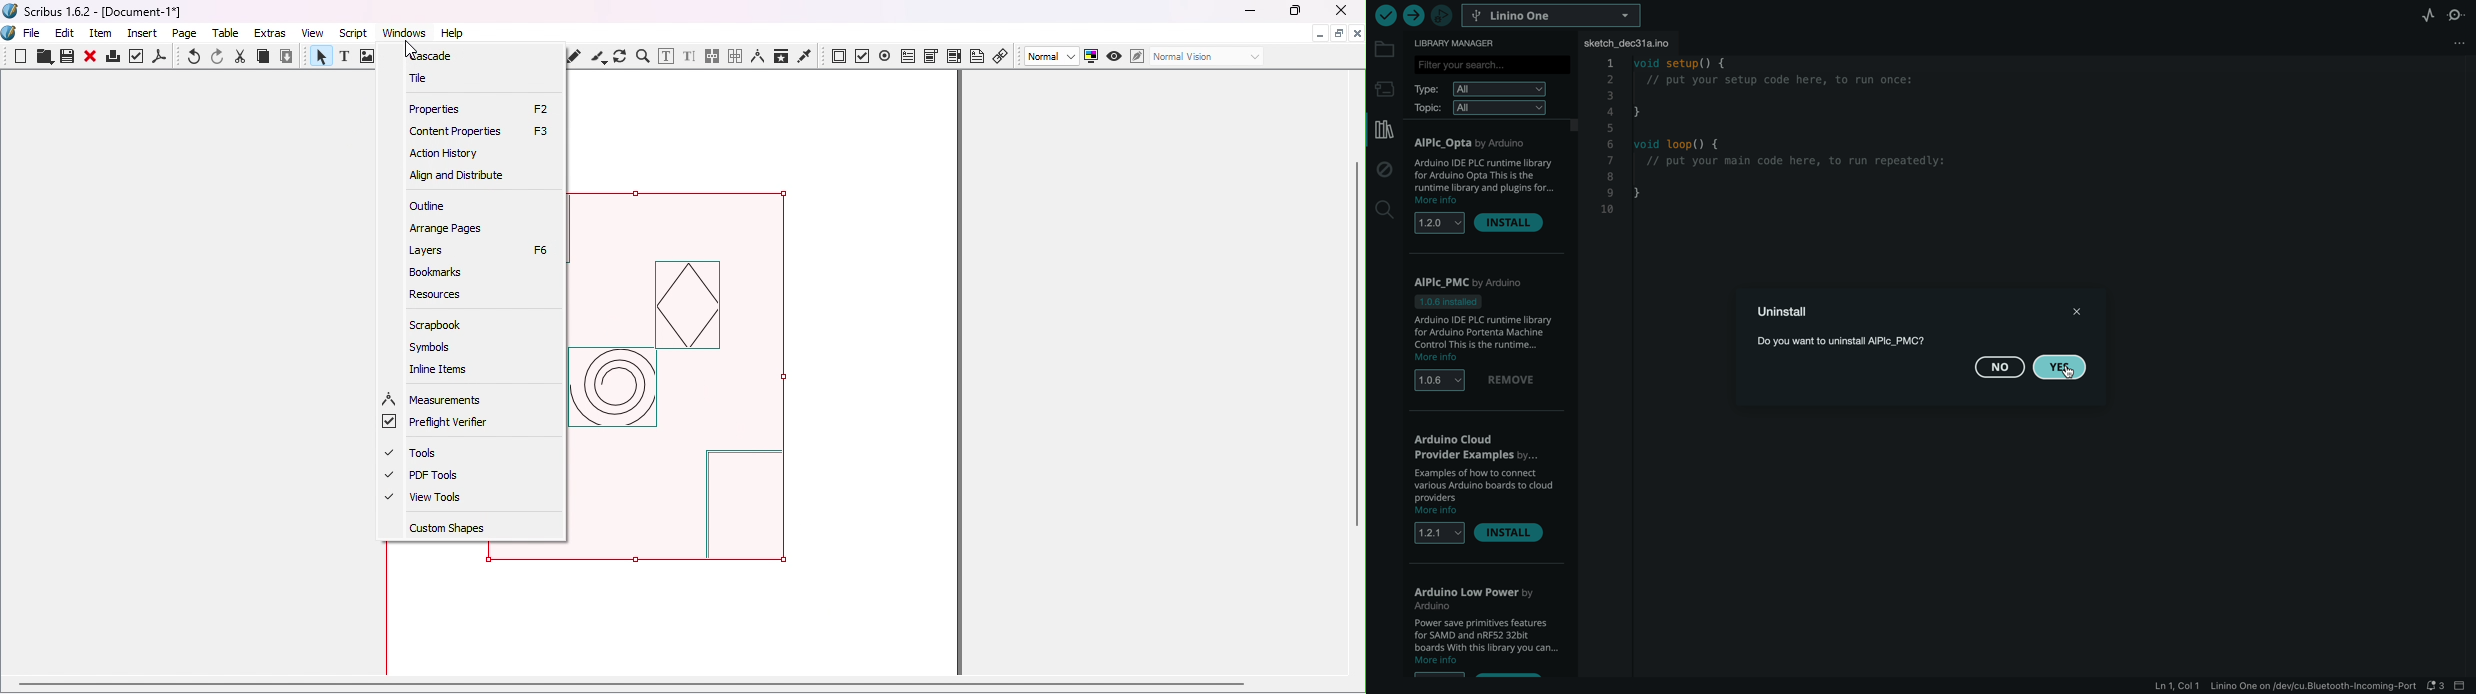 This screenshot has width=2492, height=700. What do you see at coordinates (443, 154) in the screenshot?
I see `Action history` at bounding box center [443, 154].